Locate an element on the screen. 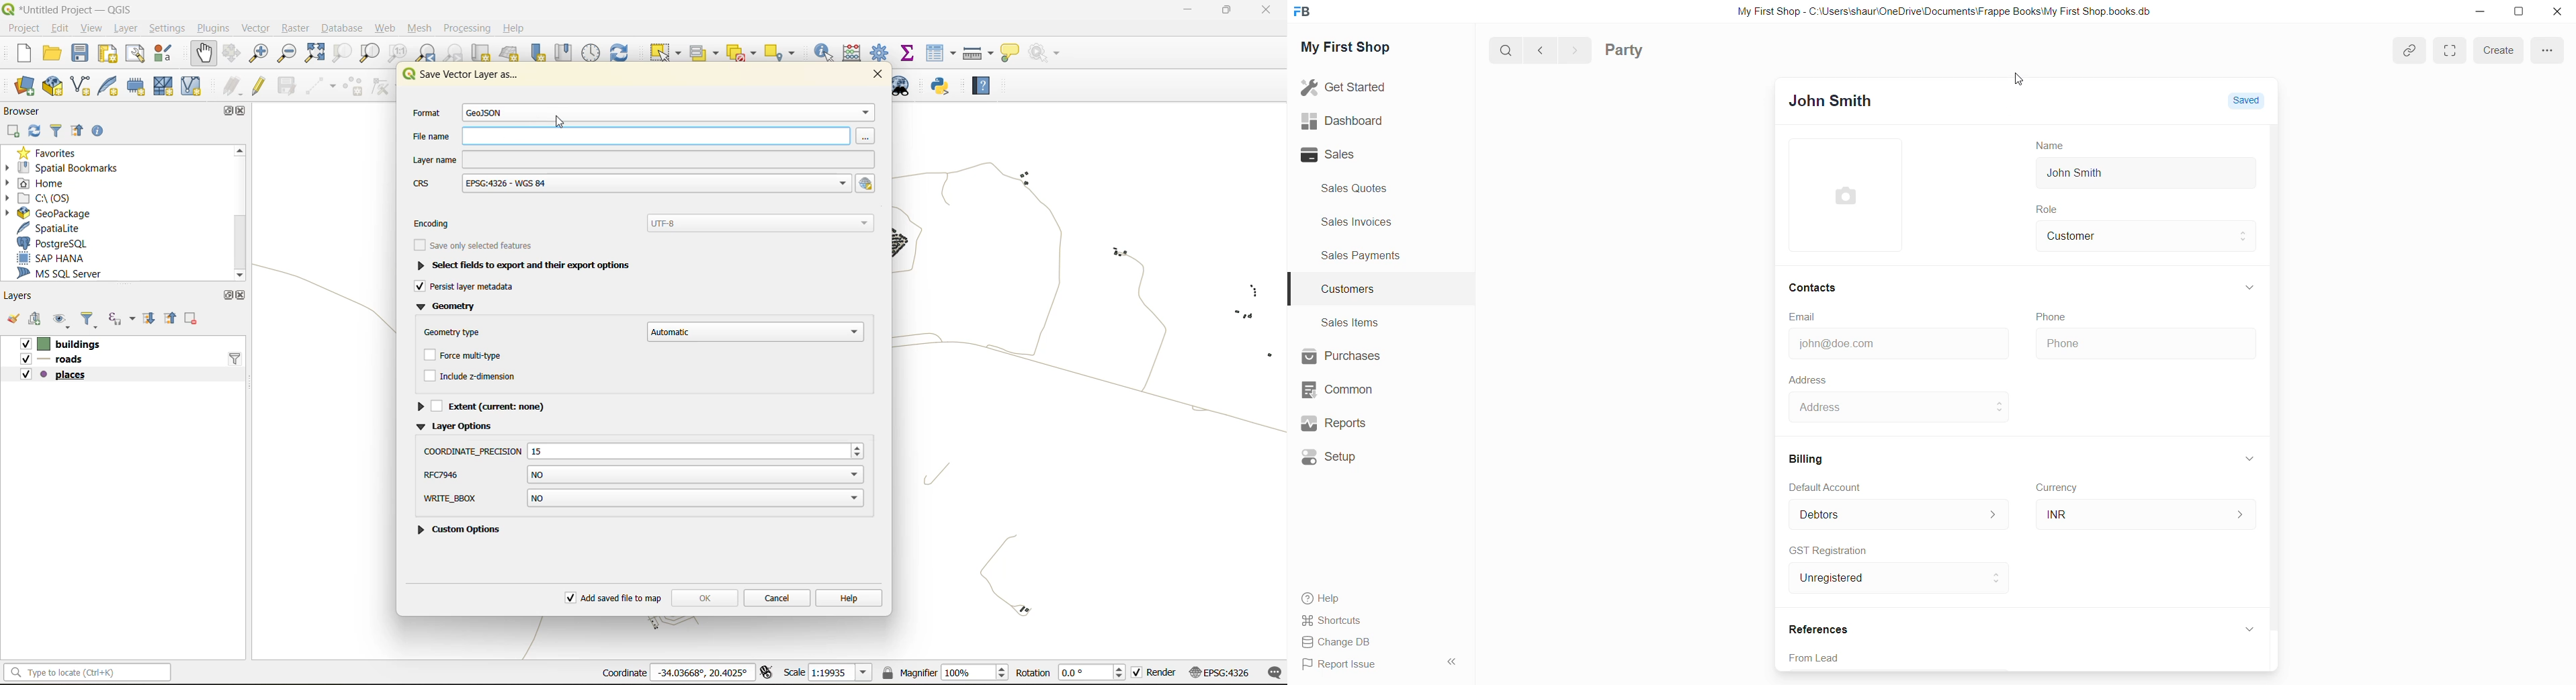 The height and width of the screenshot is (700, 2576). cursor is located at coordinates (2023, 83).